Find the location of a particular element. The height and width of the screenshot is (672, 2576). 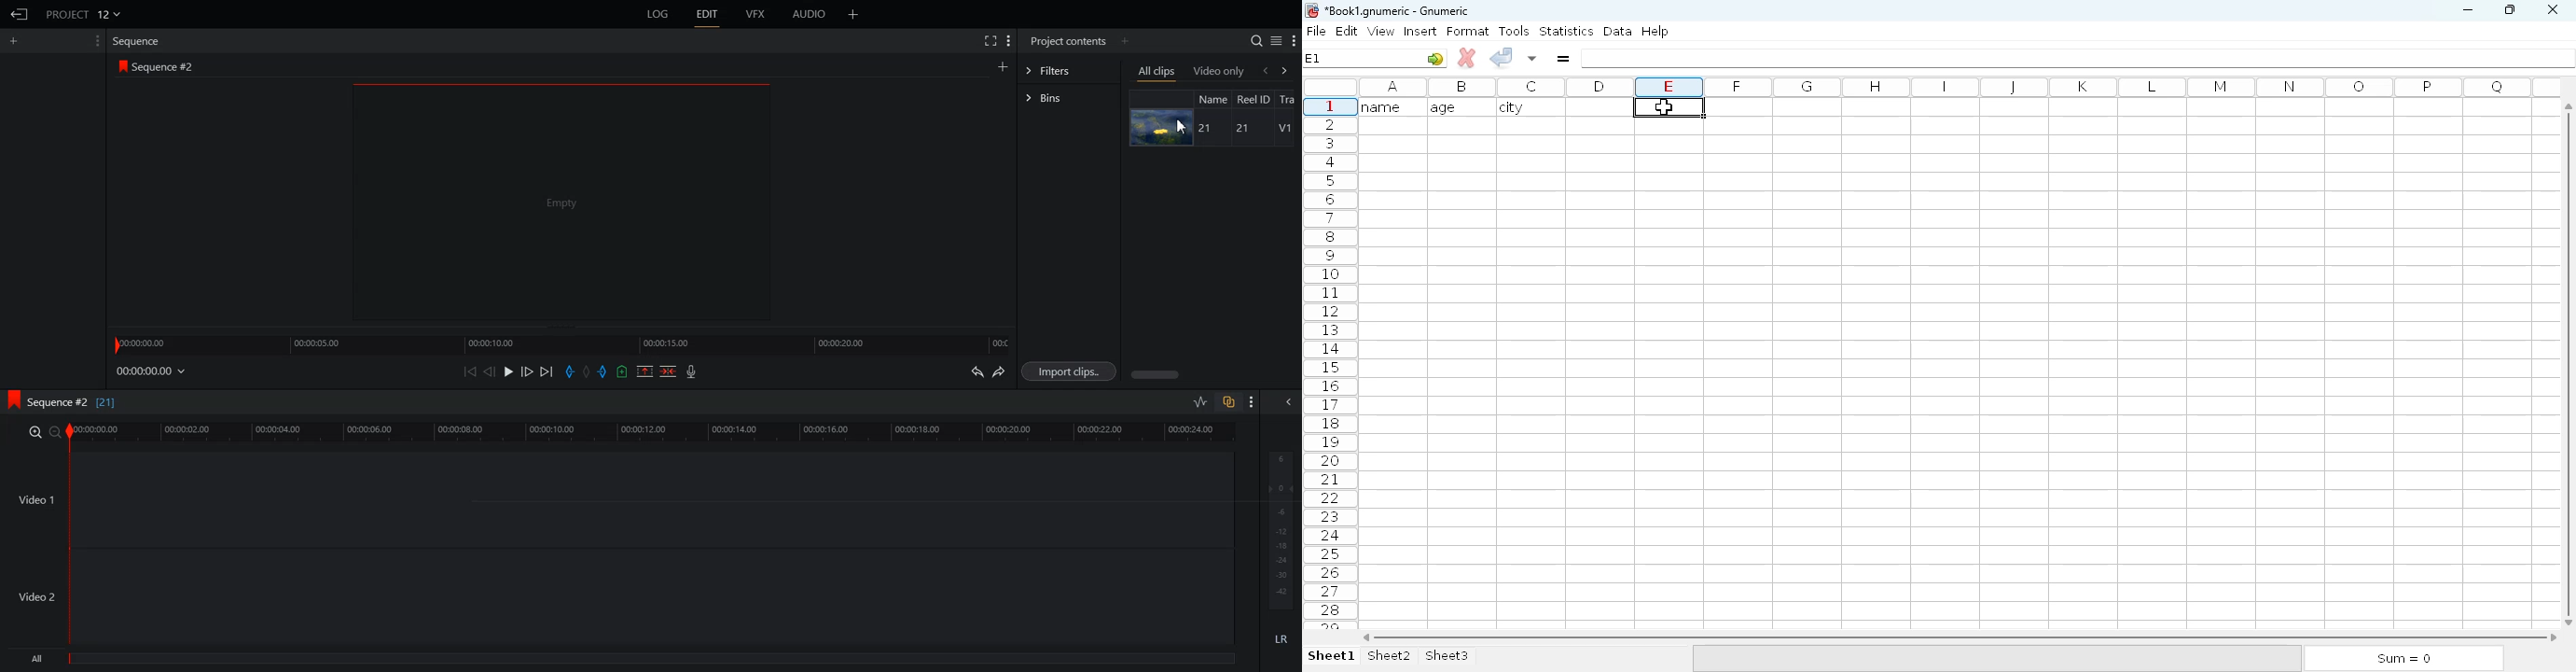

sheet2 is located at coordinates (1391, 656).